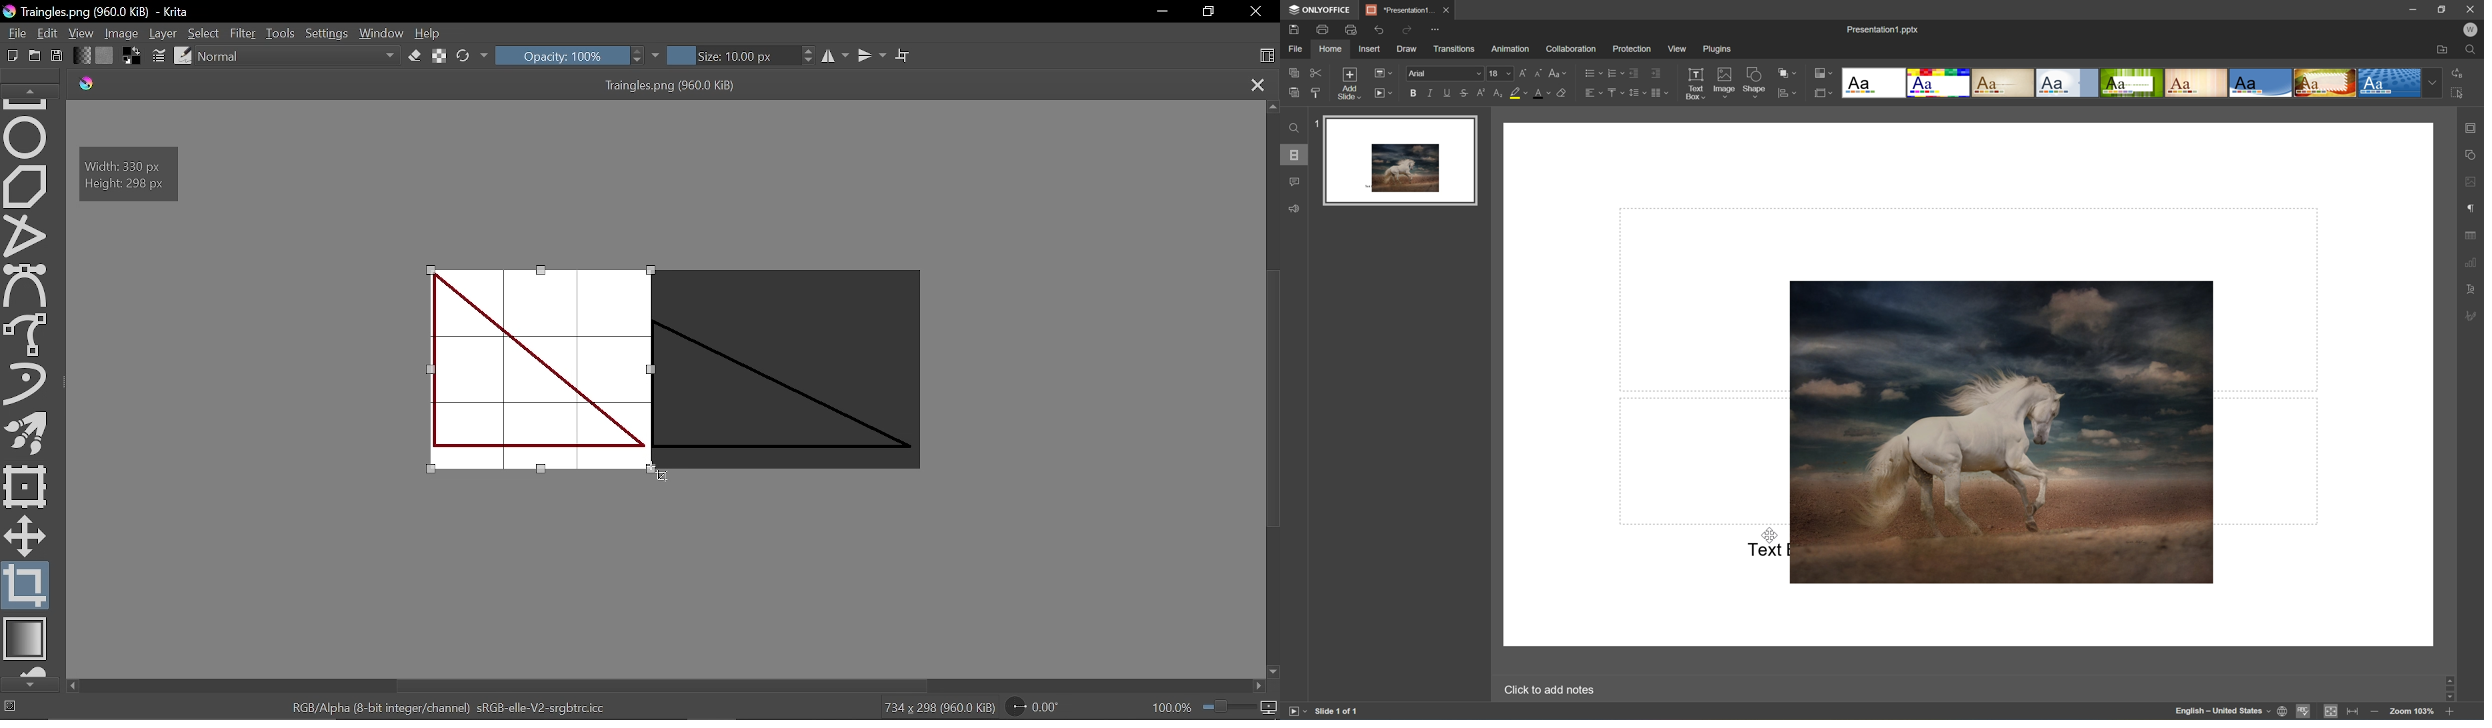 Image resolution: width=2492 pixels, height=728 pixels. What do you see at coordinates (1409, 49) in the screenshot?
I see `Draw` at bounding box center [1409, 49].